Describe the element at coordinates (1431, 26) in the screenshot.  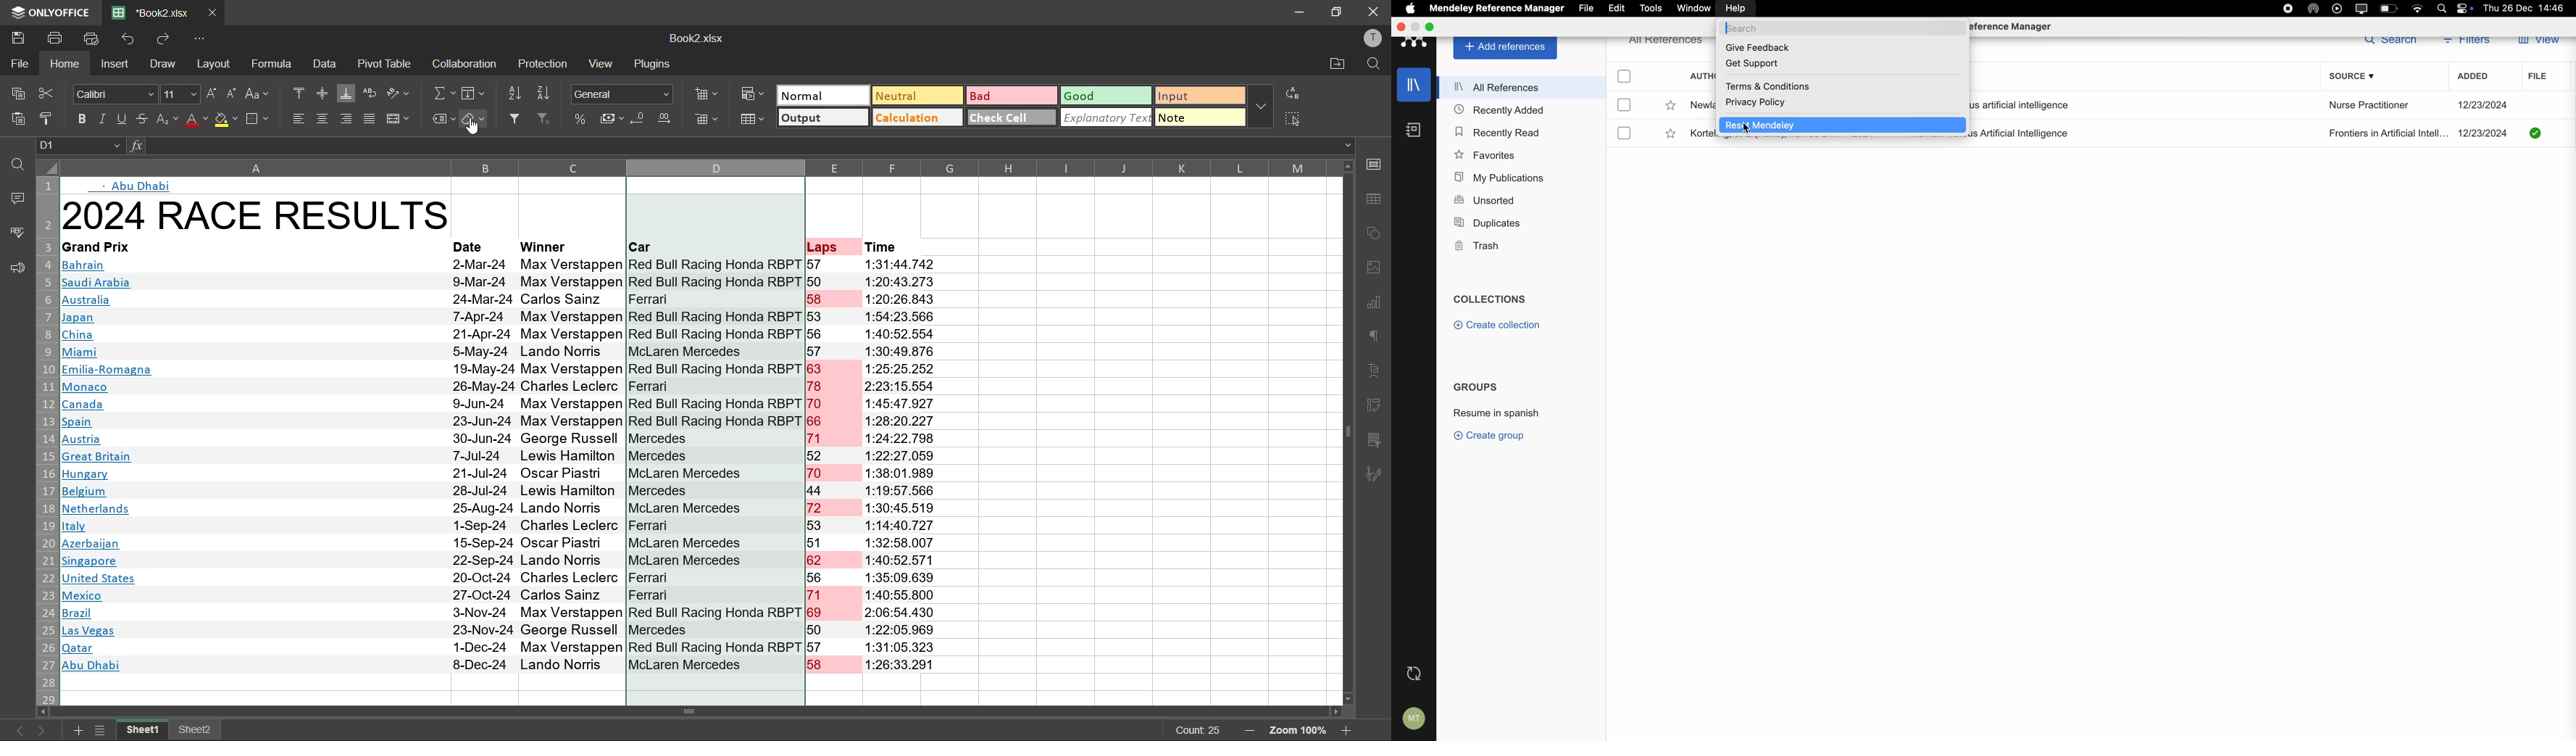
I see `maximize` at that location.